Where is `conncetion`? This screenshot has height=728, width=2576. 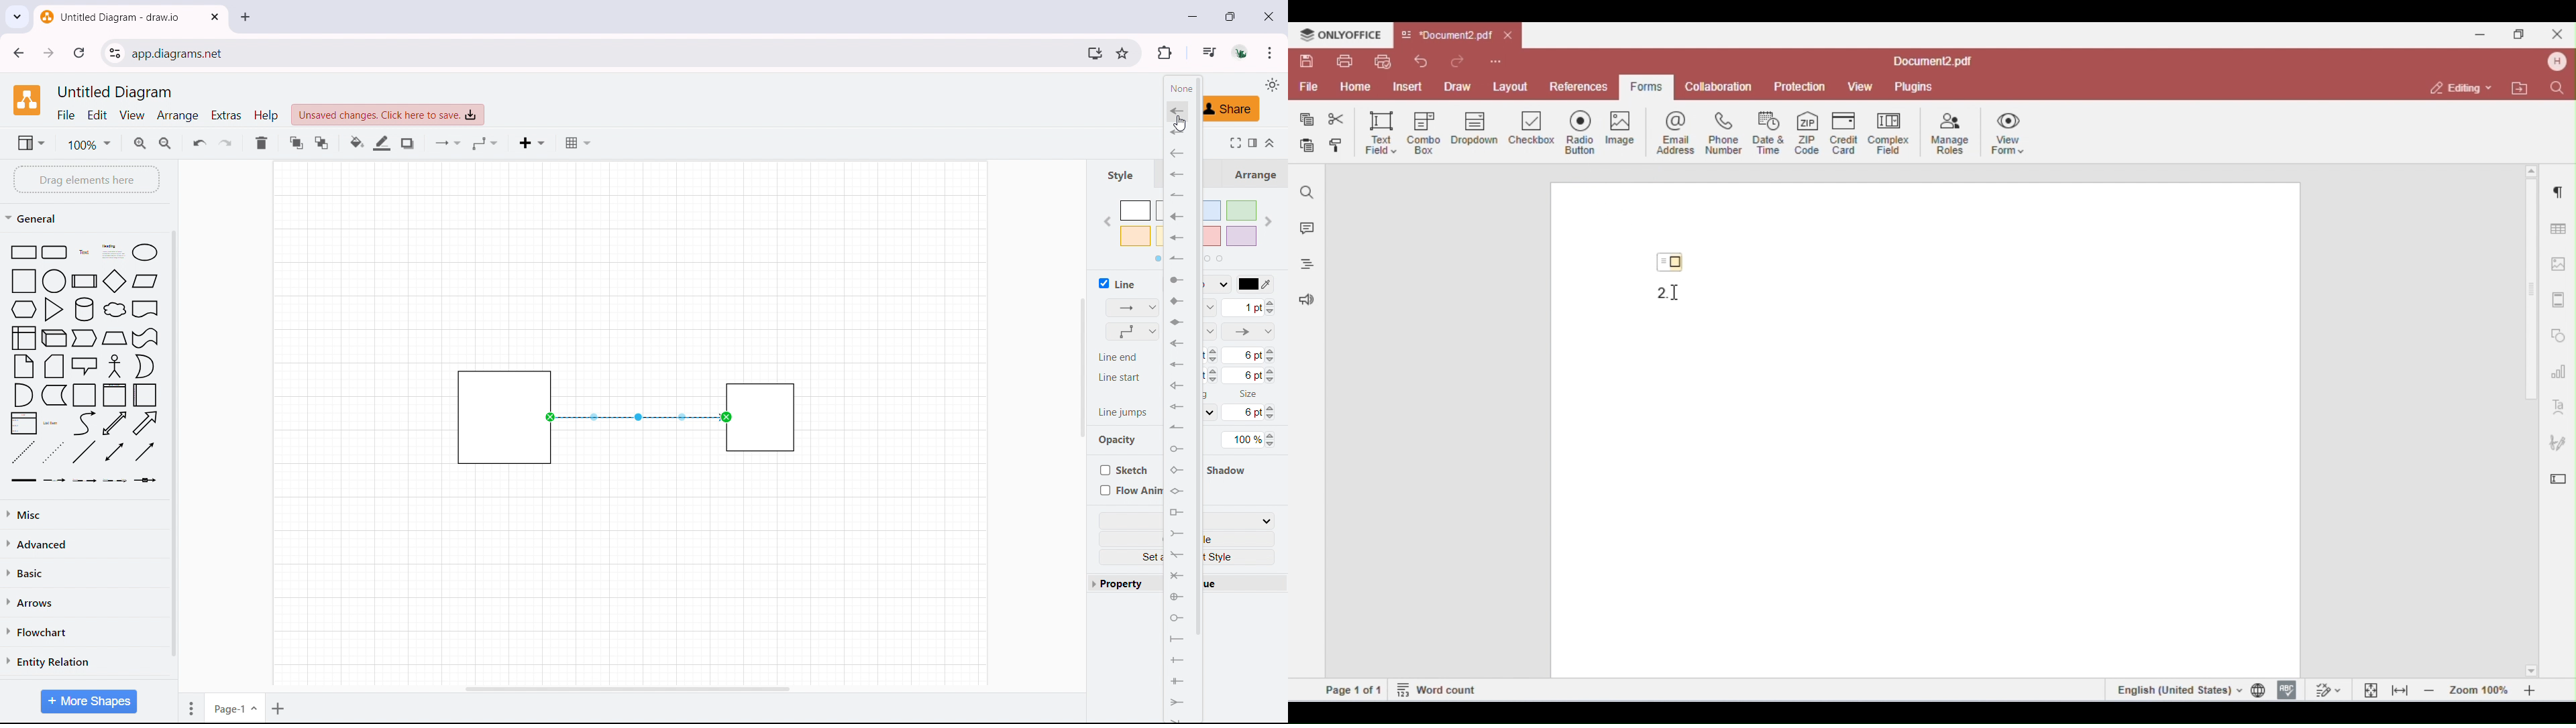 conncetion is located at coordinates (448, 143).